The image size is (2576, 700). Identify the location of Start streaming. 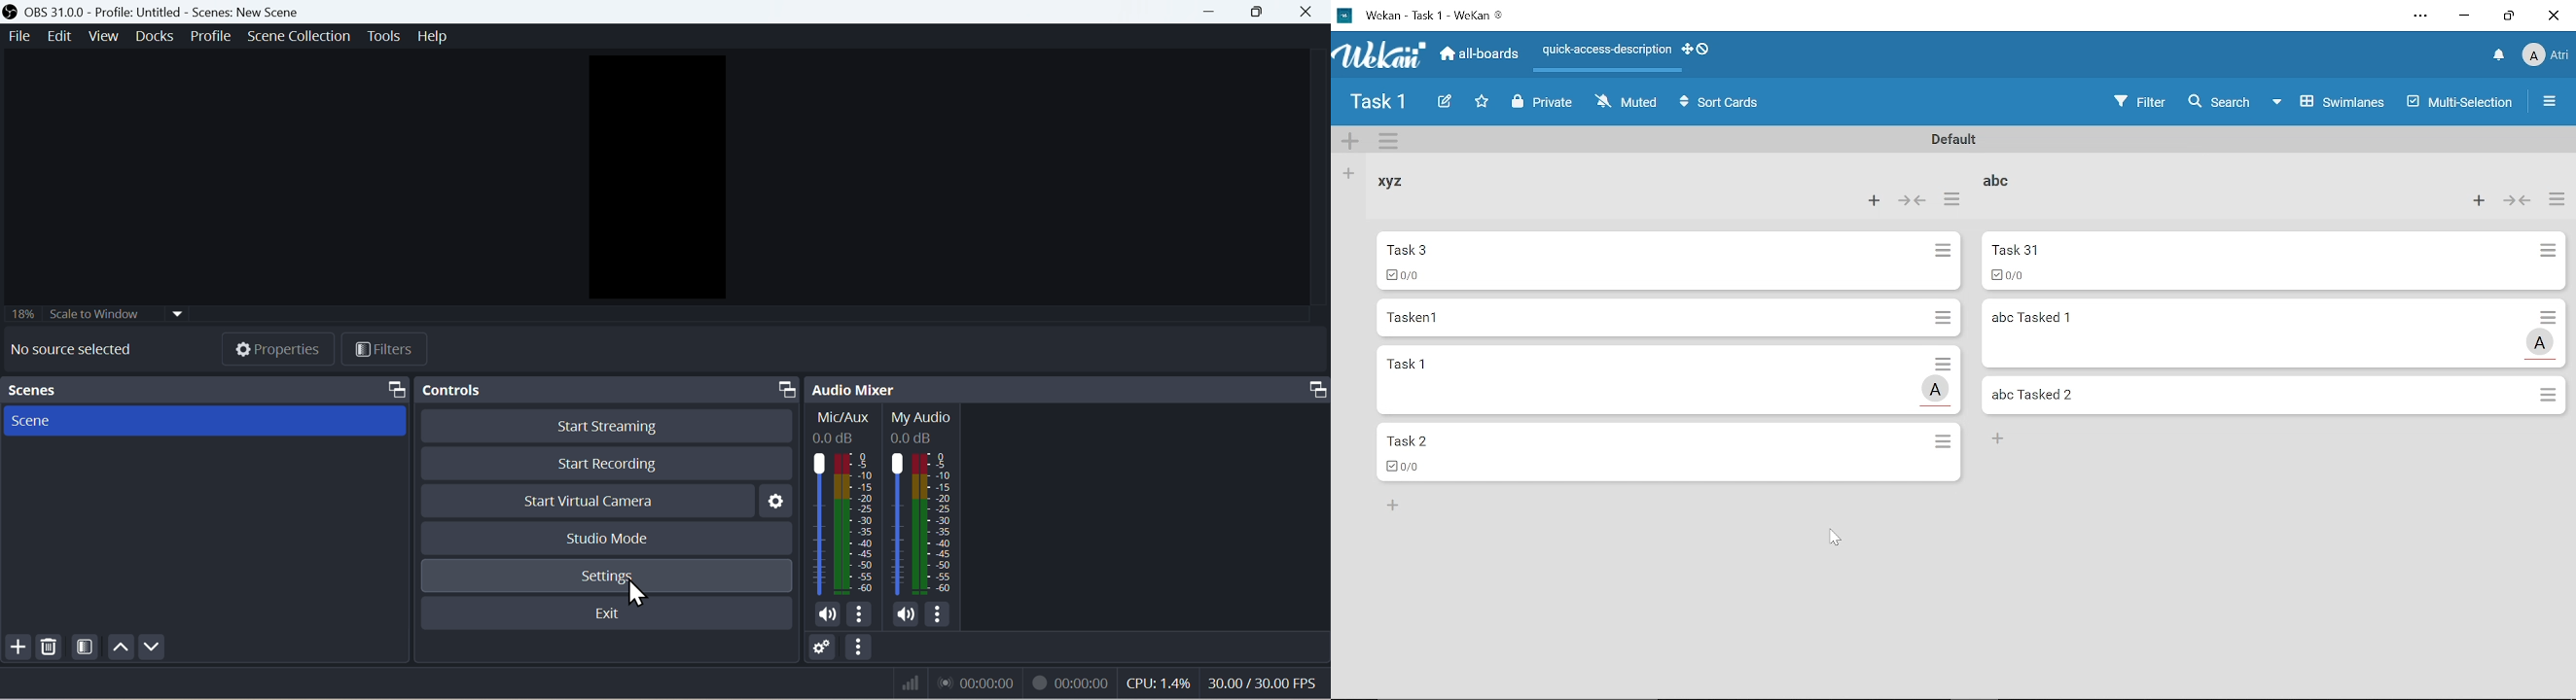
(605, 425).